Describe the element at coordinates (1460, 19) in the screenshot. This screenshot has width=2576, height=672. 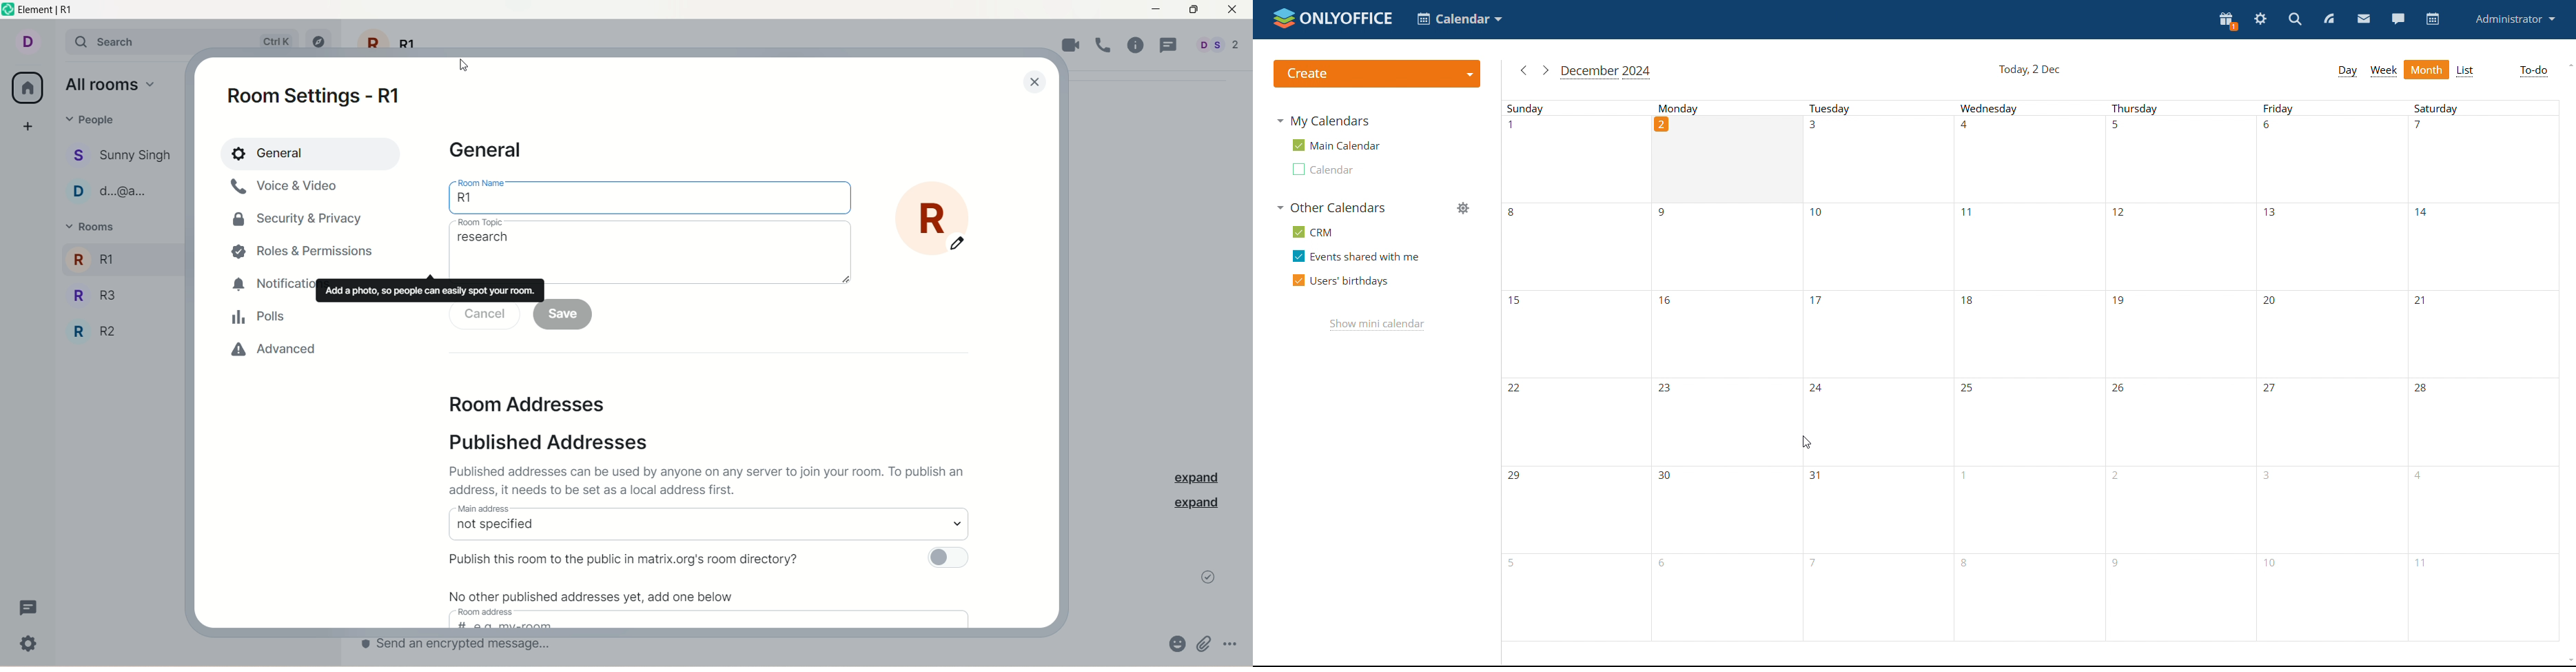
I see `select application` at that location.